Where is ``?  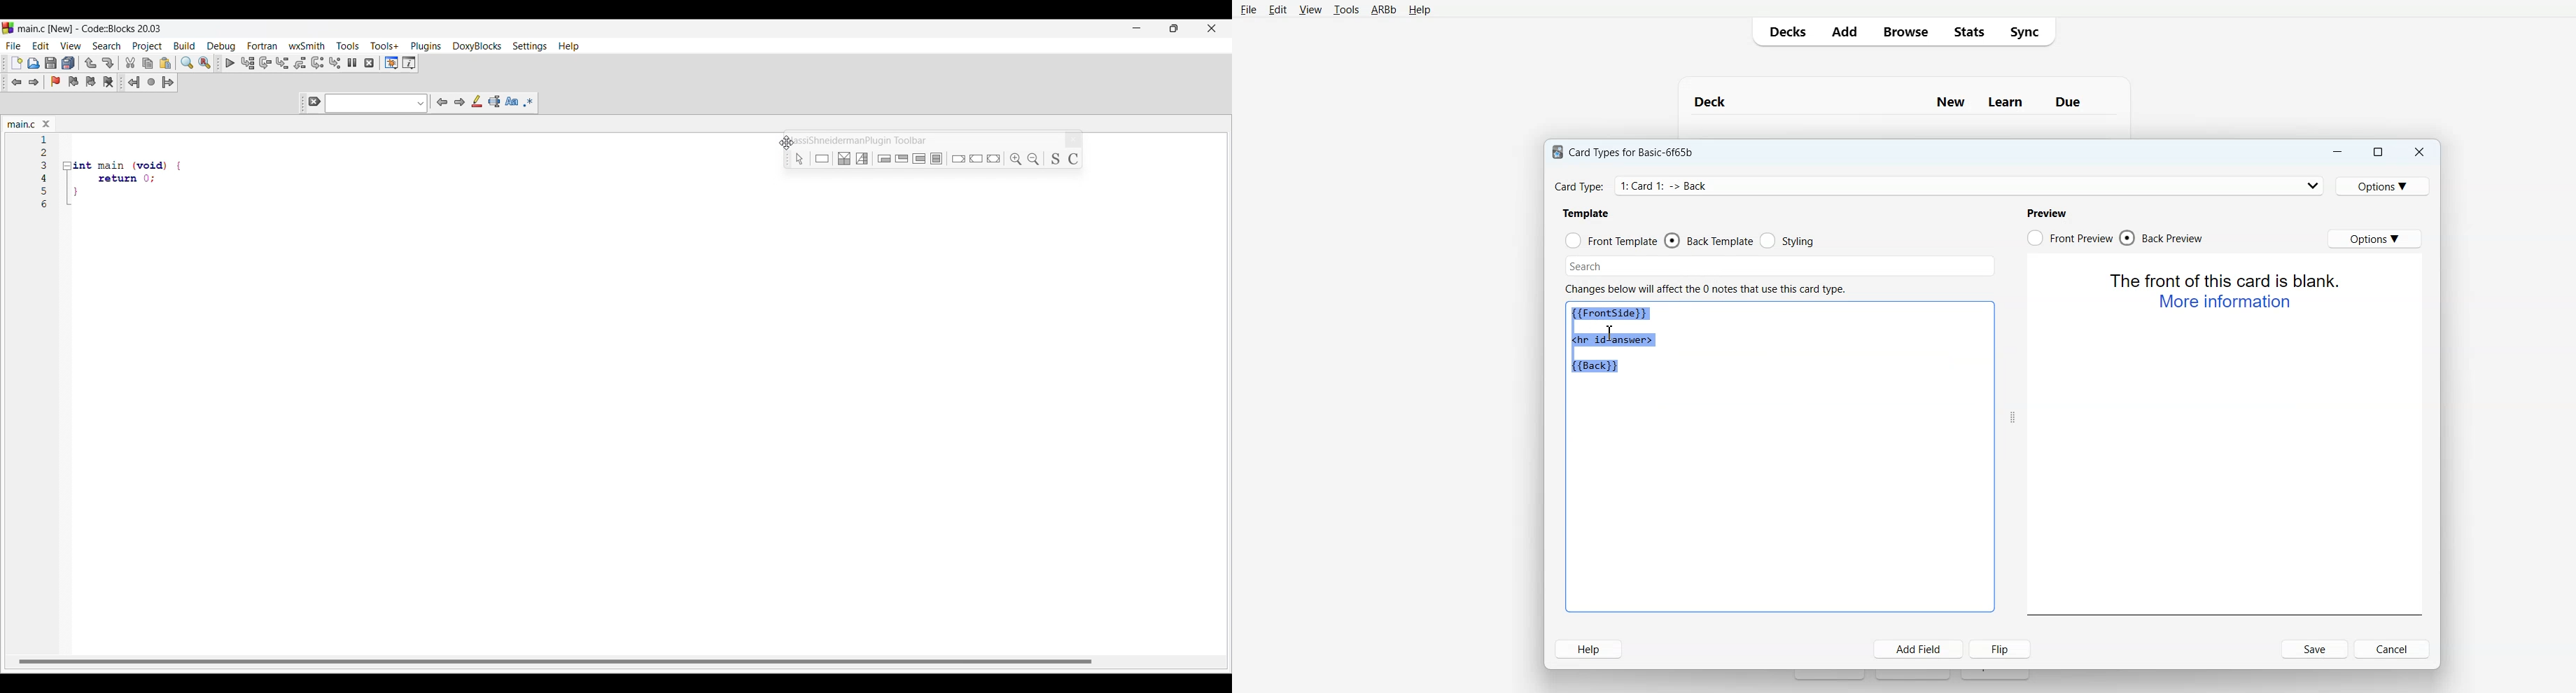  is located at coordinates (110, 196).